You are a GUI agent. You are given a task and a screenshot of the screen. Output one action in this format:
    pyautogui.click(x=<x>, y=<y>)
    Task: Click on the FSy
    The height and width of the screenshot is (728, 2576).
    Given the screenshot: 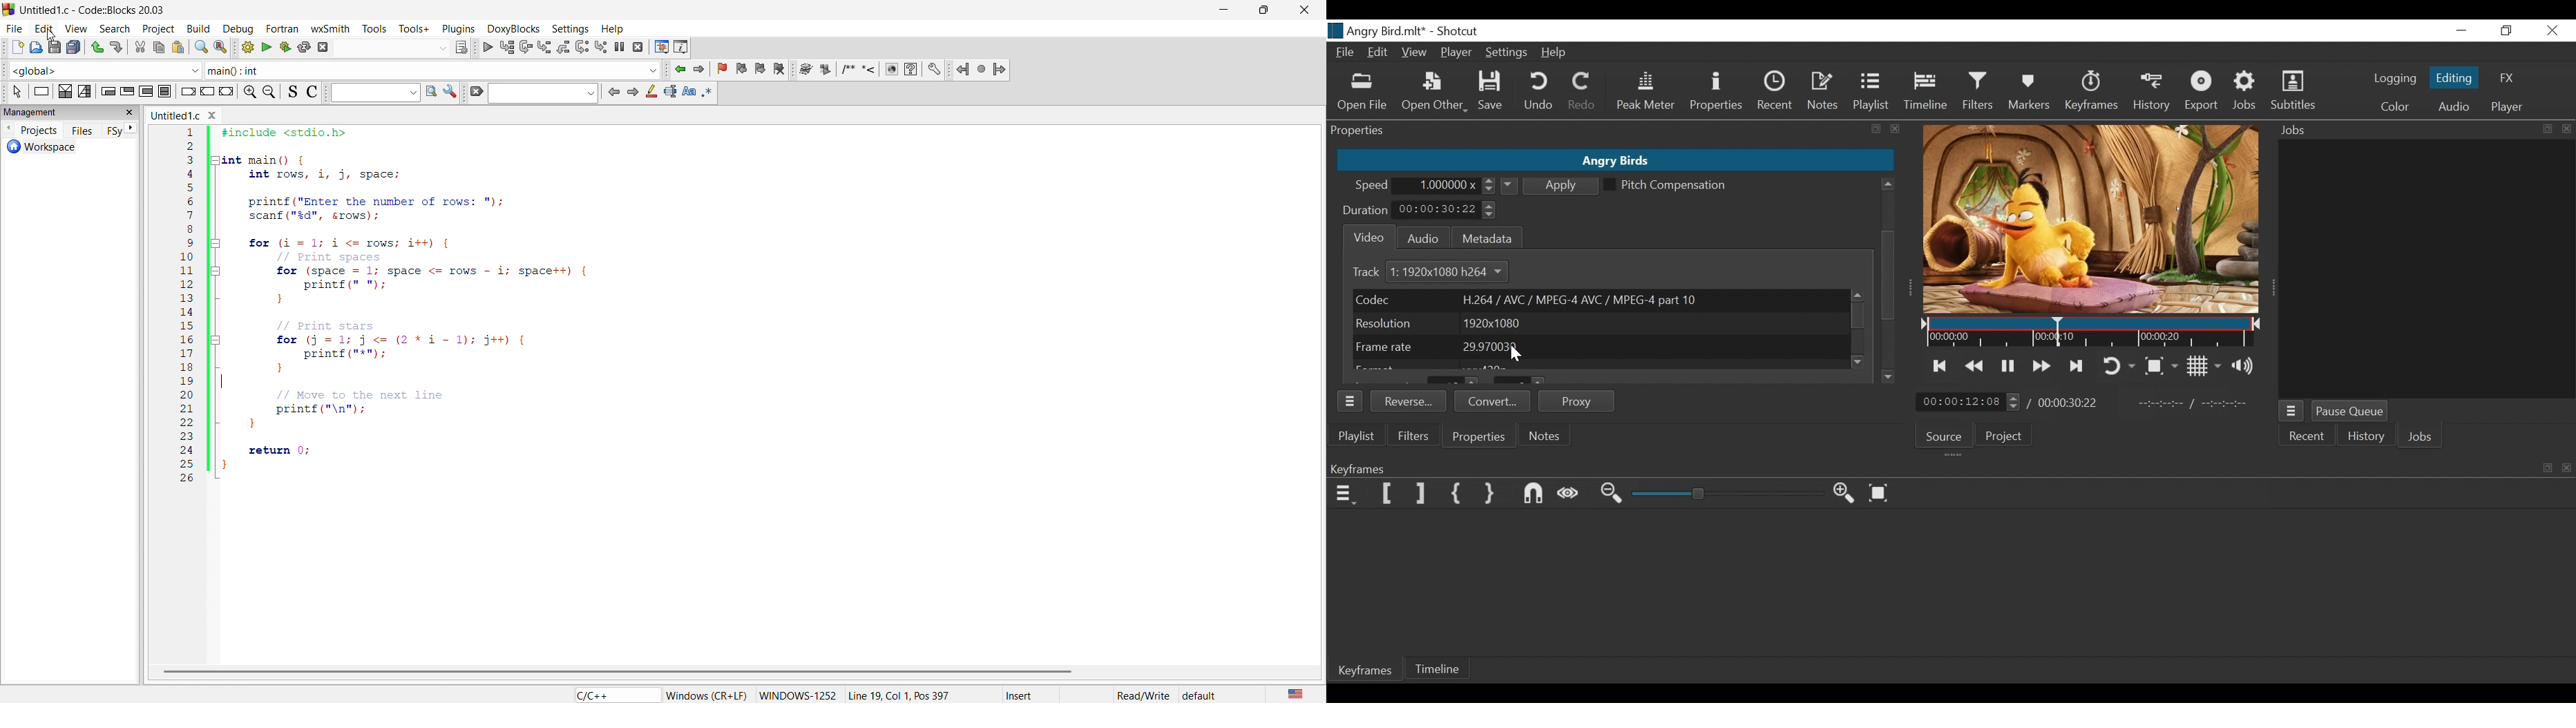 What is the action you would take?
    pyautogui.click(x=115, y=131)
    